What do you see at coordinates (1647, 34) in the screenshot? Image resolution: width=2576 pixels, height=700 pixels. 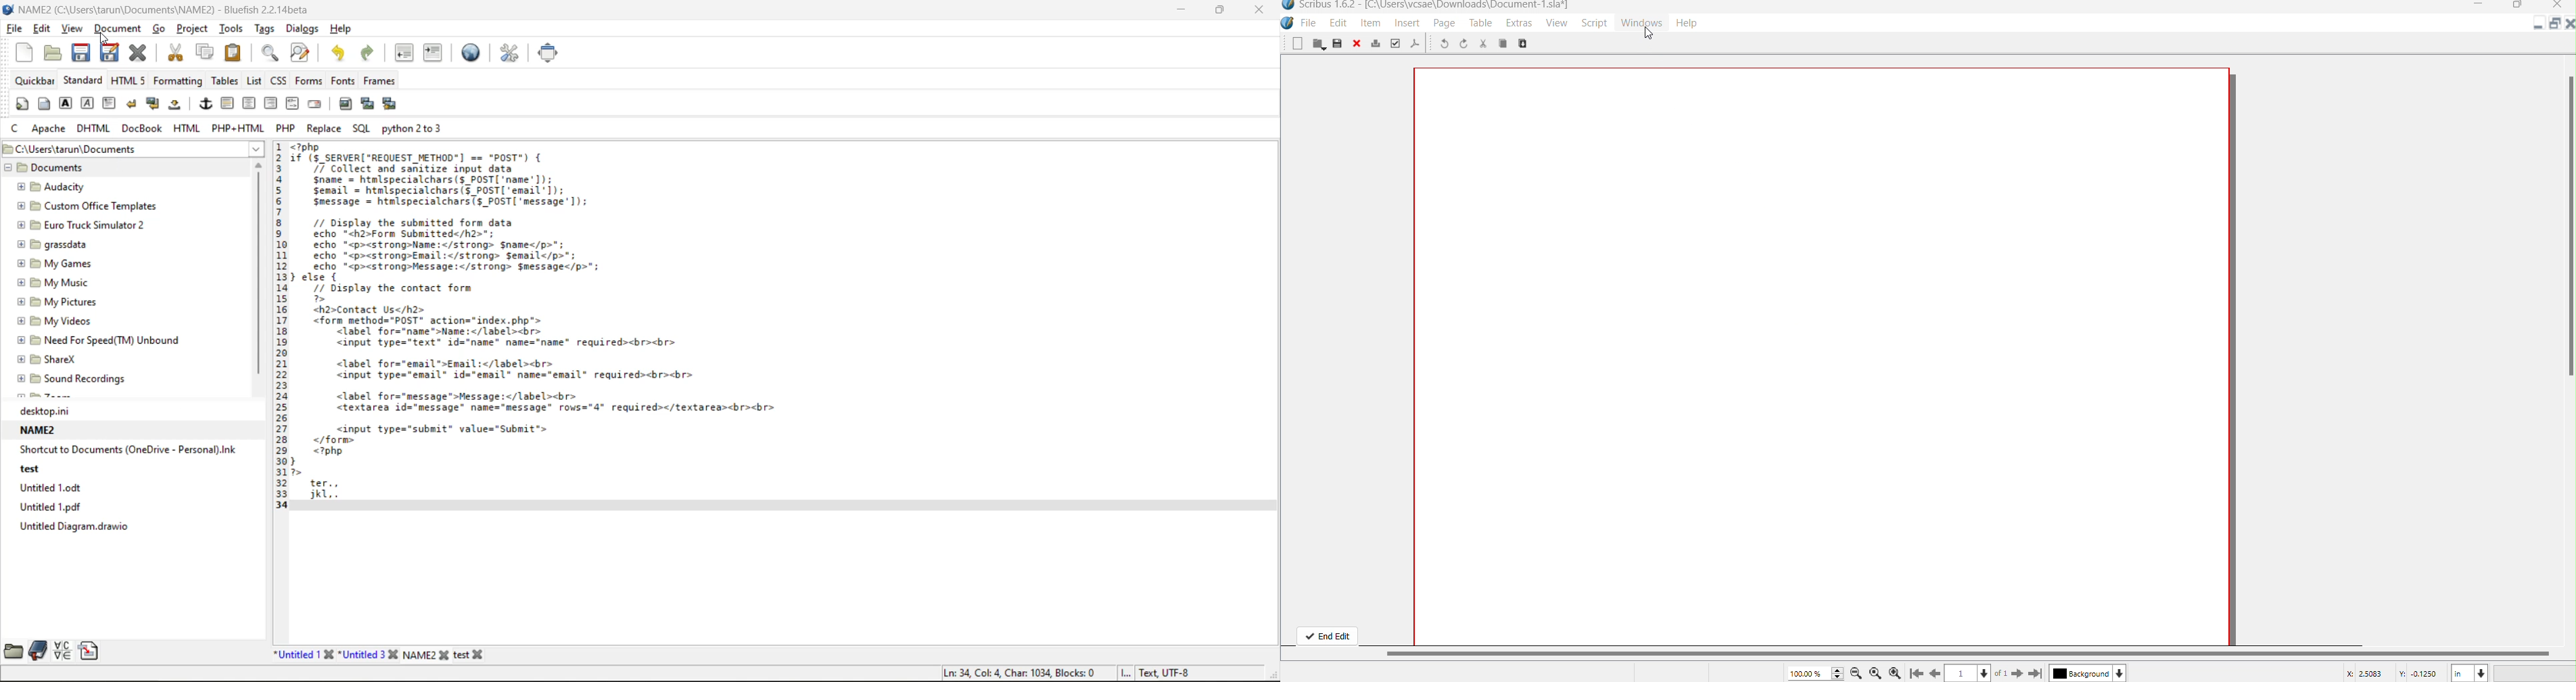 I see `cursor` at bounding box center [1647, 34].